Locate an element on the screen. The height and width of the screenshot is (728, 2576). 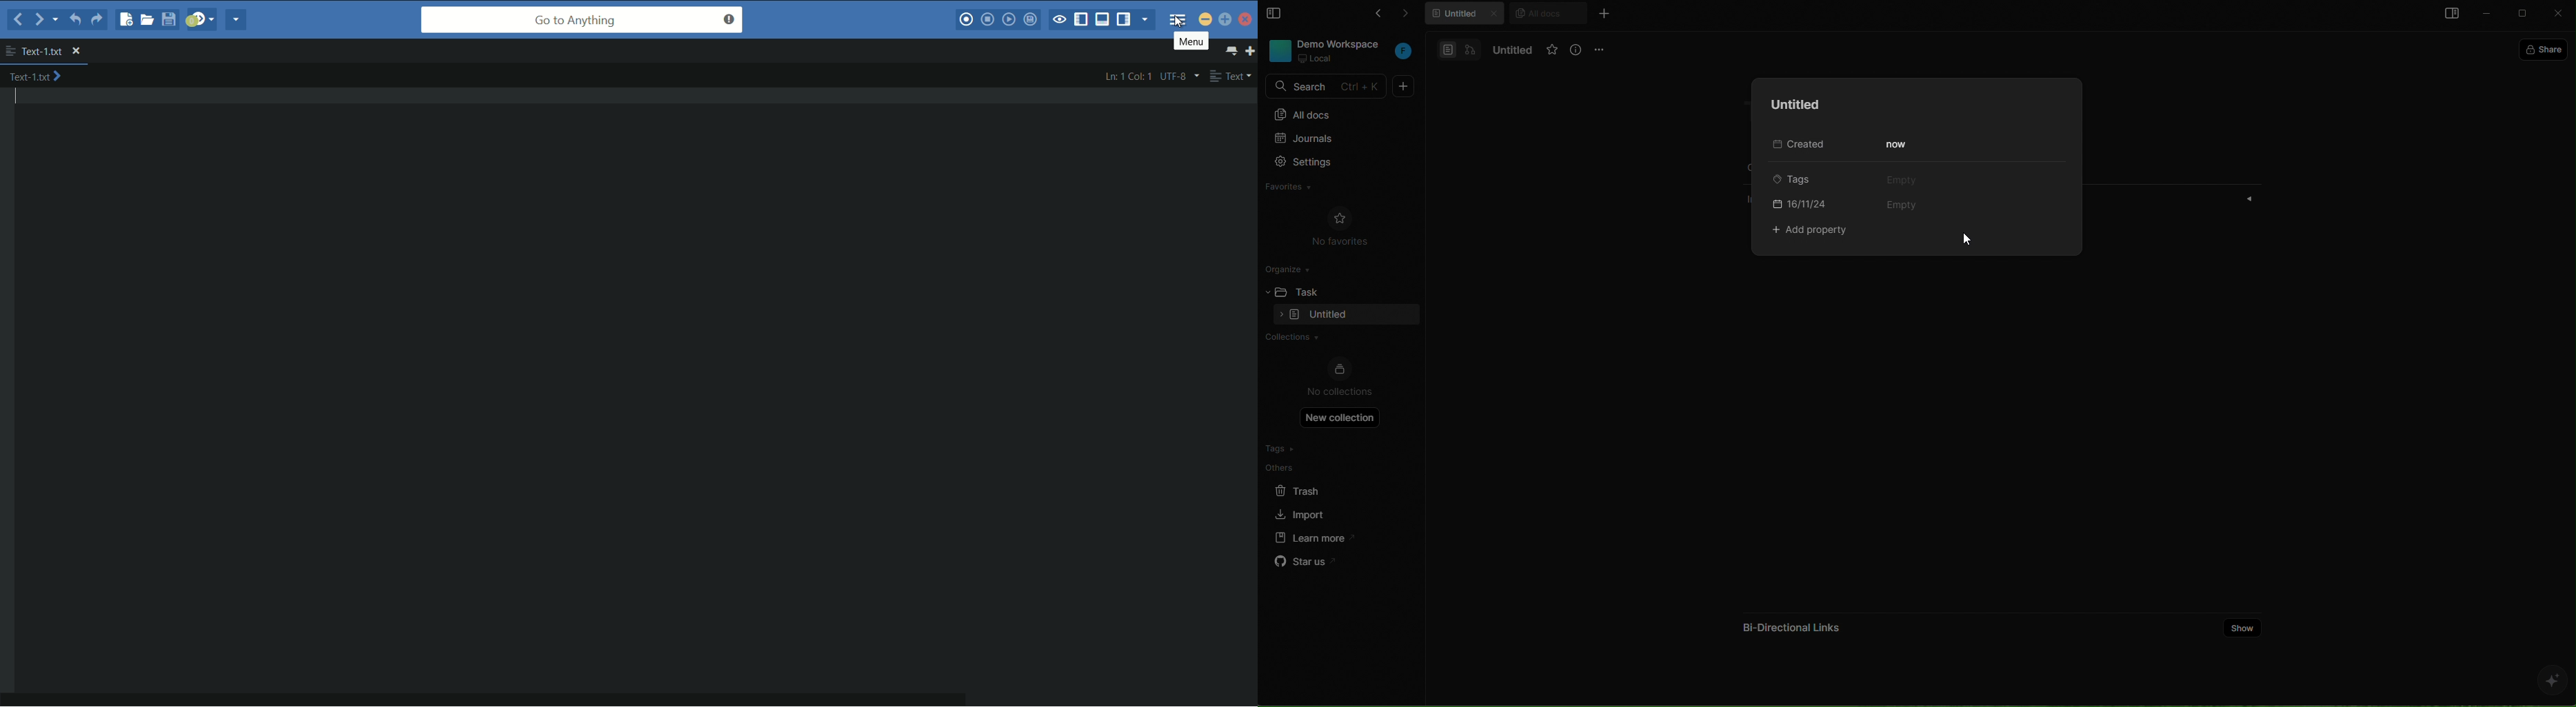
local is located at coordinates (1317, 59).